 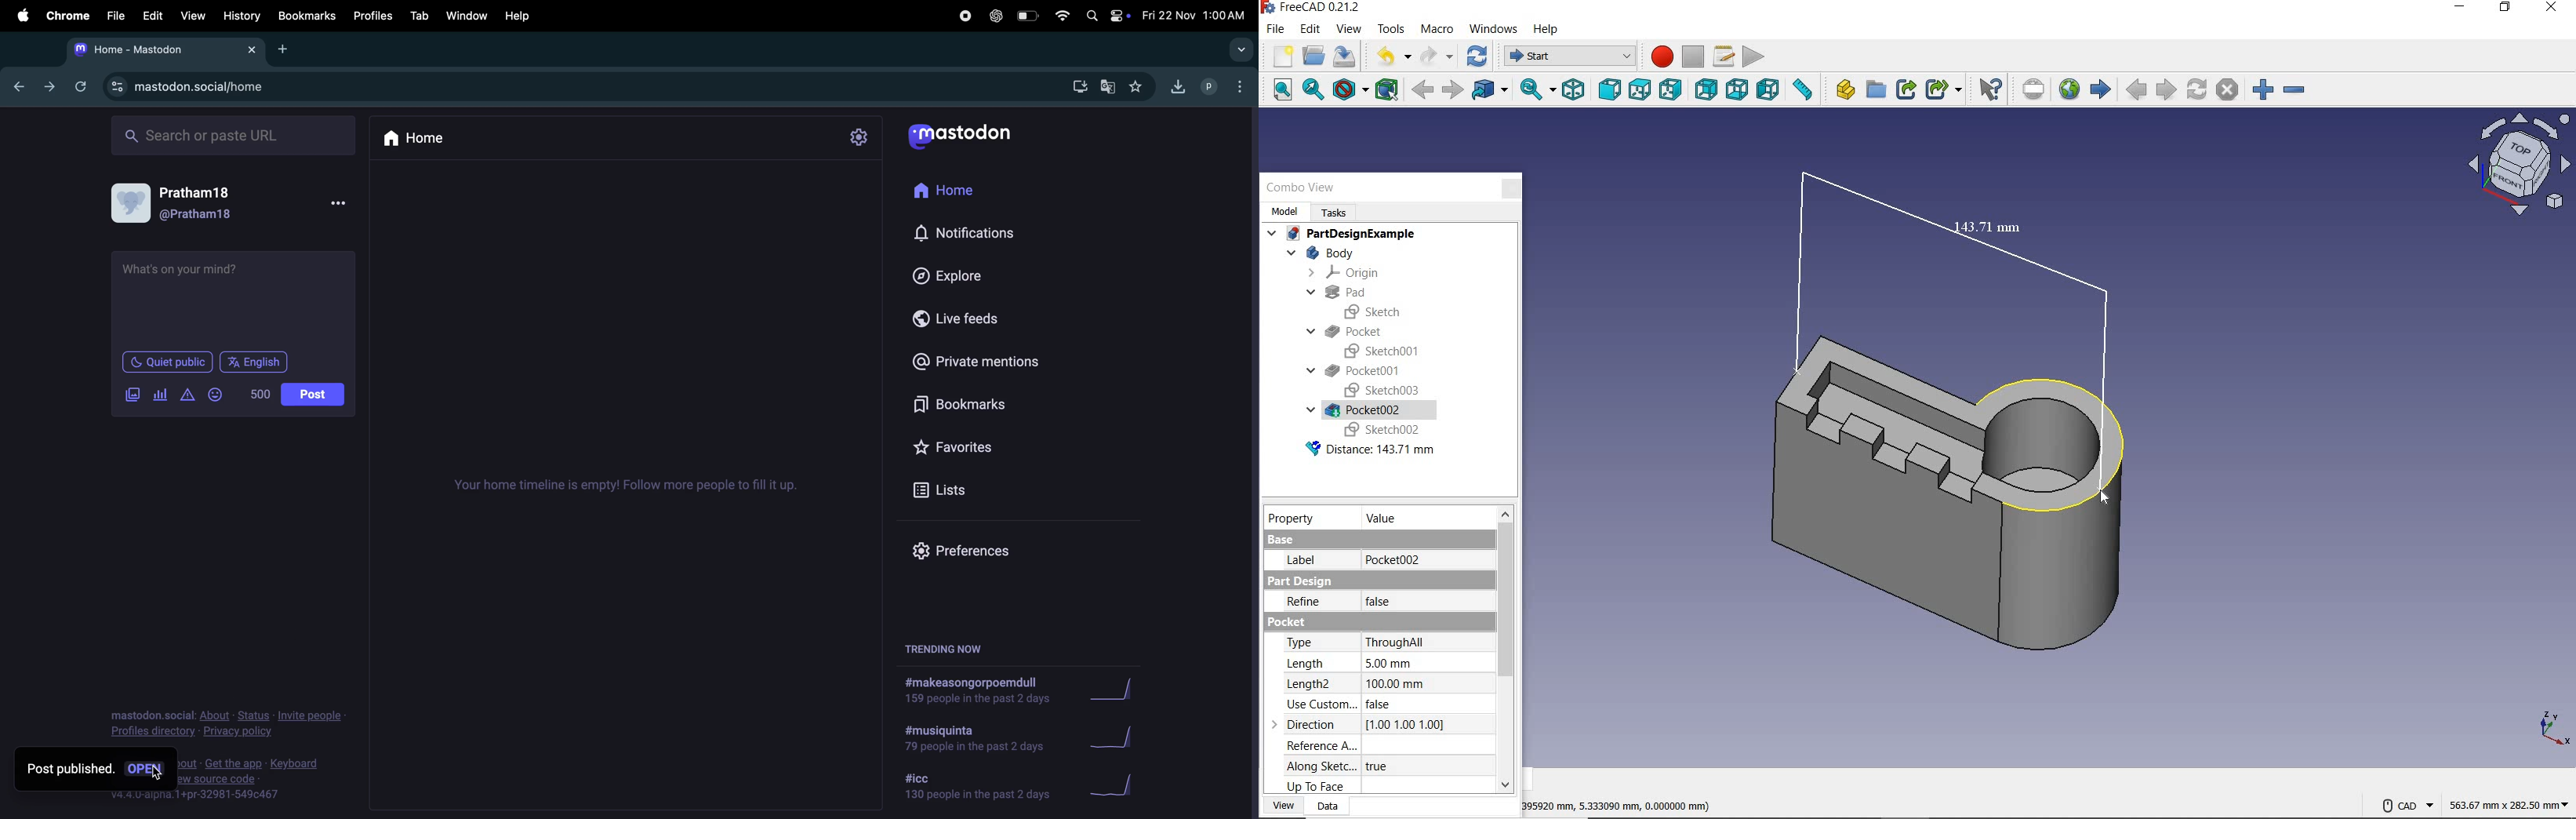 What do you see at coordinates (1511, 189) in the screenshot?
I see `CLOSE` at bounding box center [1511, 189].